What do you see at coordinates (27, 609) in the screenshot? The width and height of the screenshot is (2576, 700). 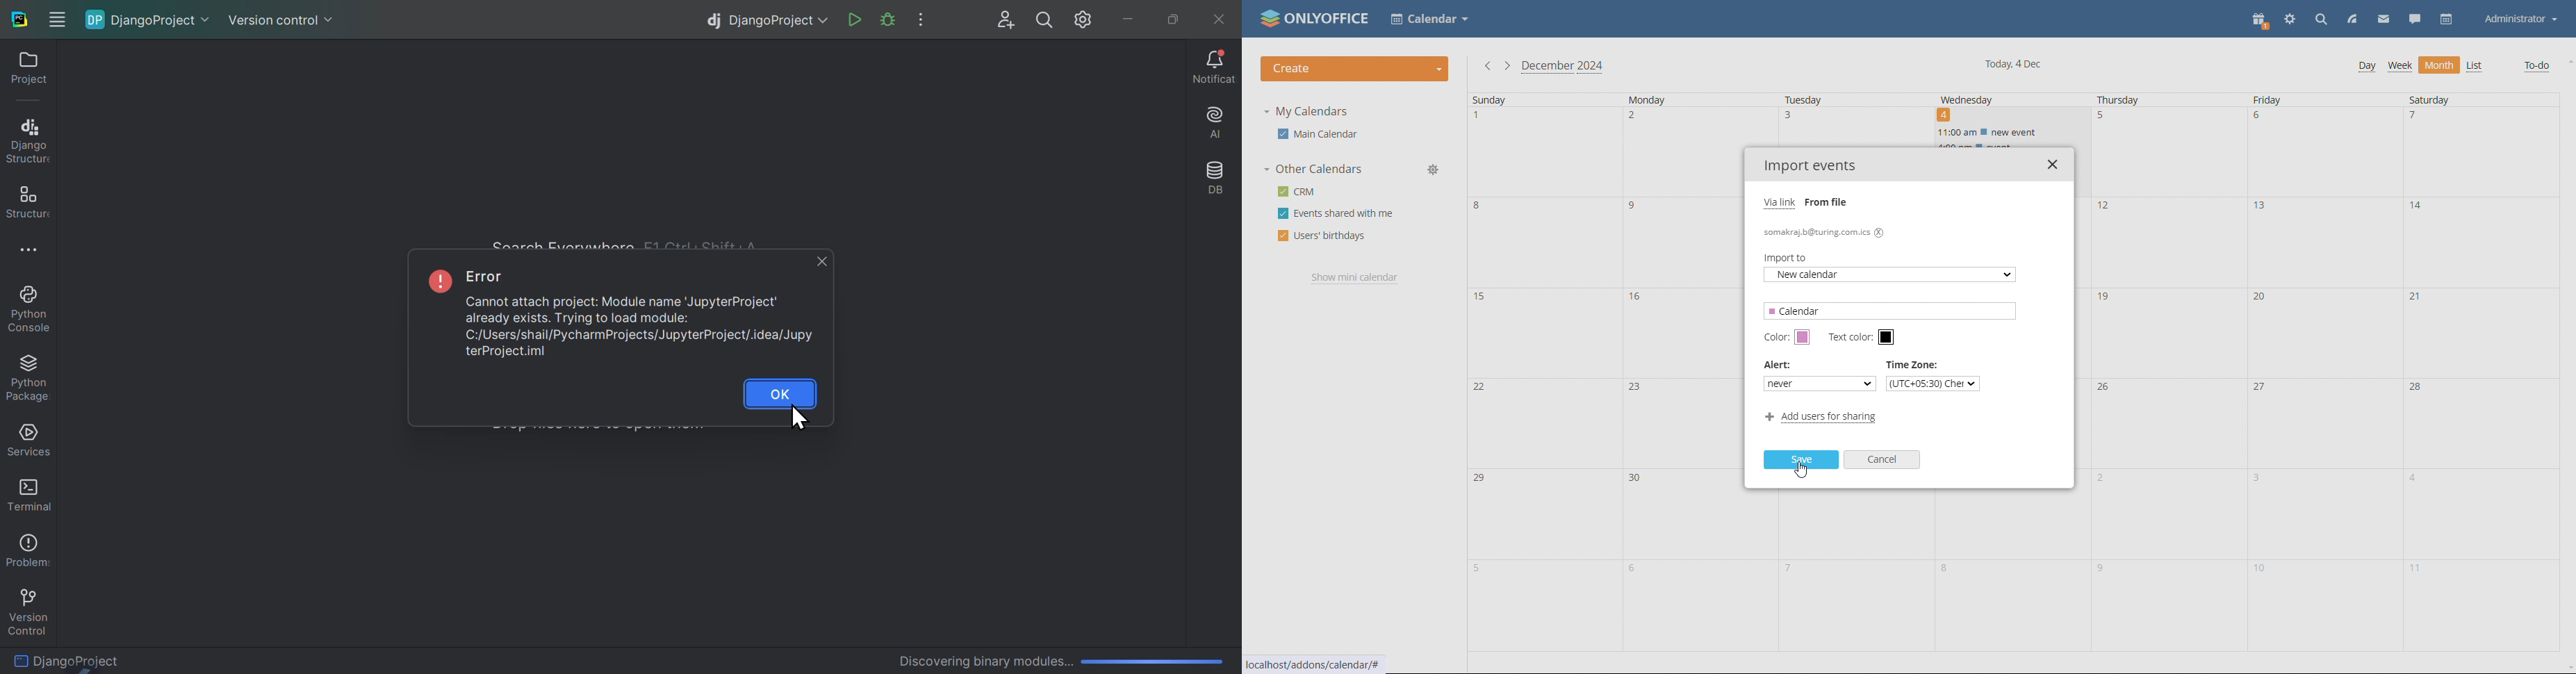 I see `version control` at bounding box center [27, 609].